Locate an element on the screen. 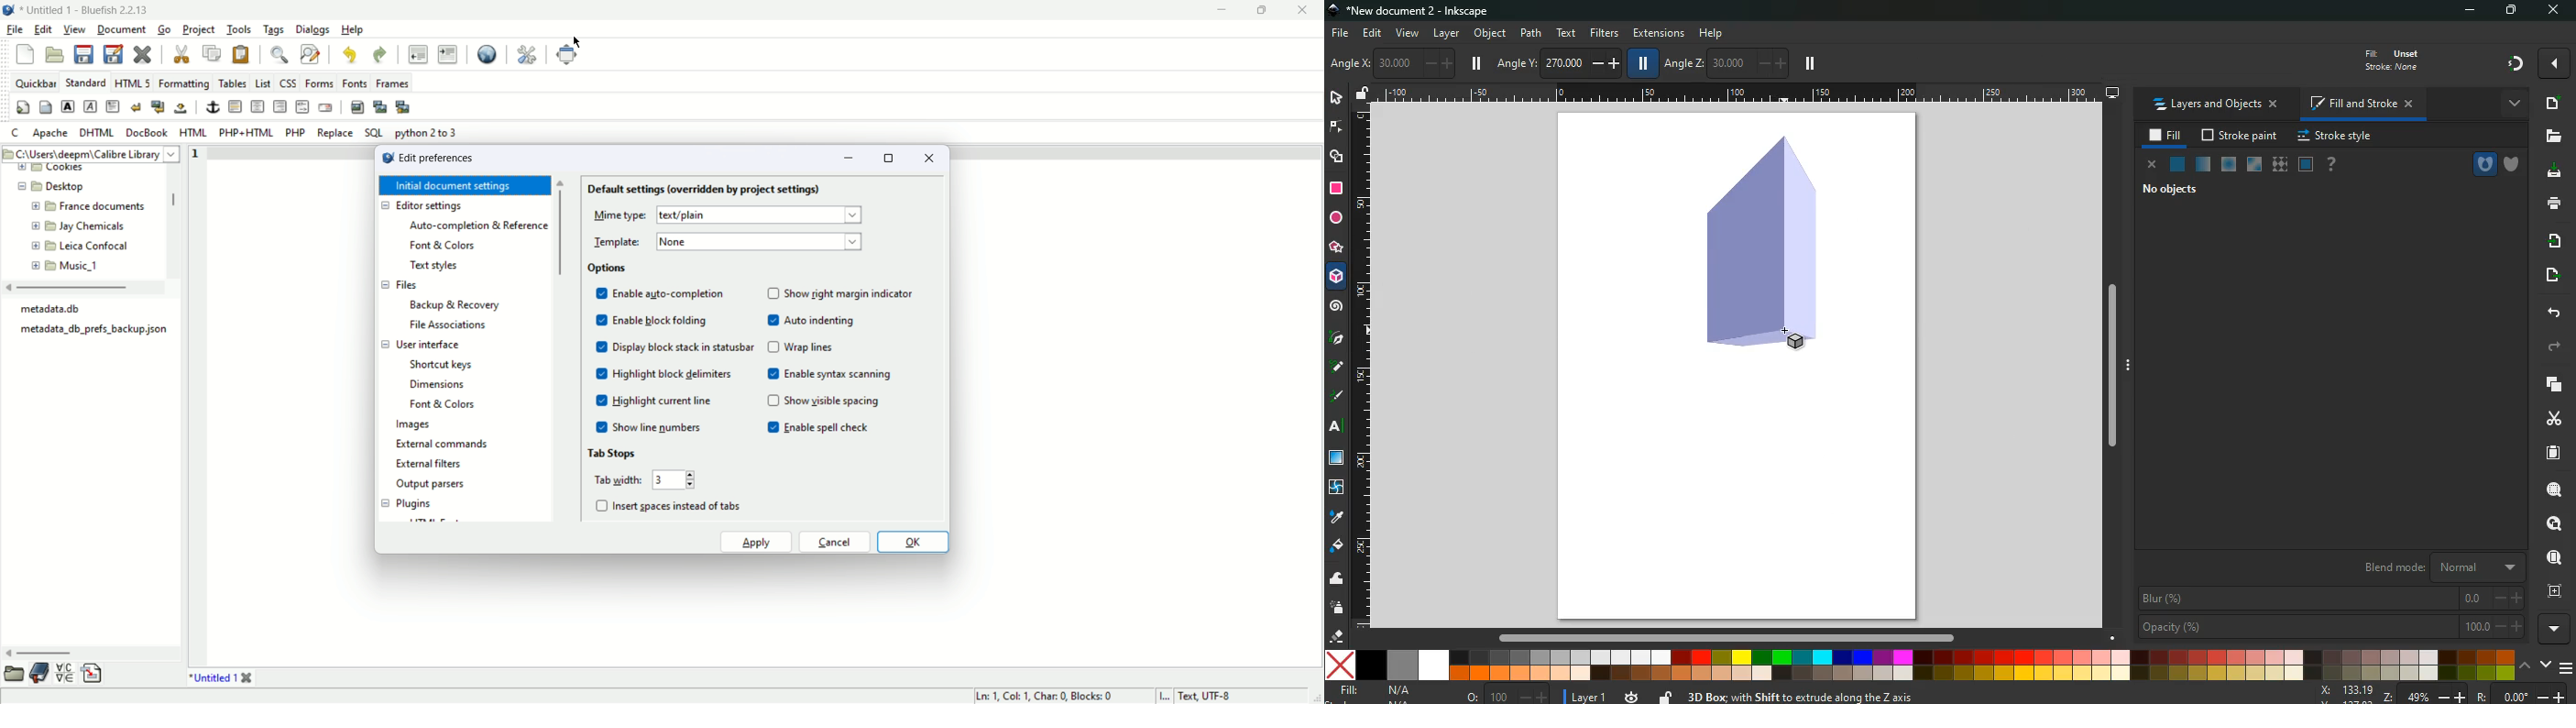 The image size is (2576, 728). object is located at coordinates (1492, 35).